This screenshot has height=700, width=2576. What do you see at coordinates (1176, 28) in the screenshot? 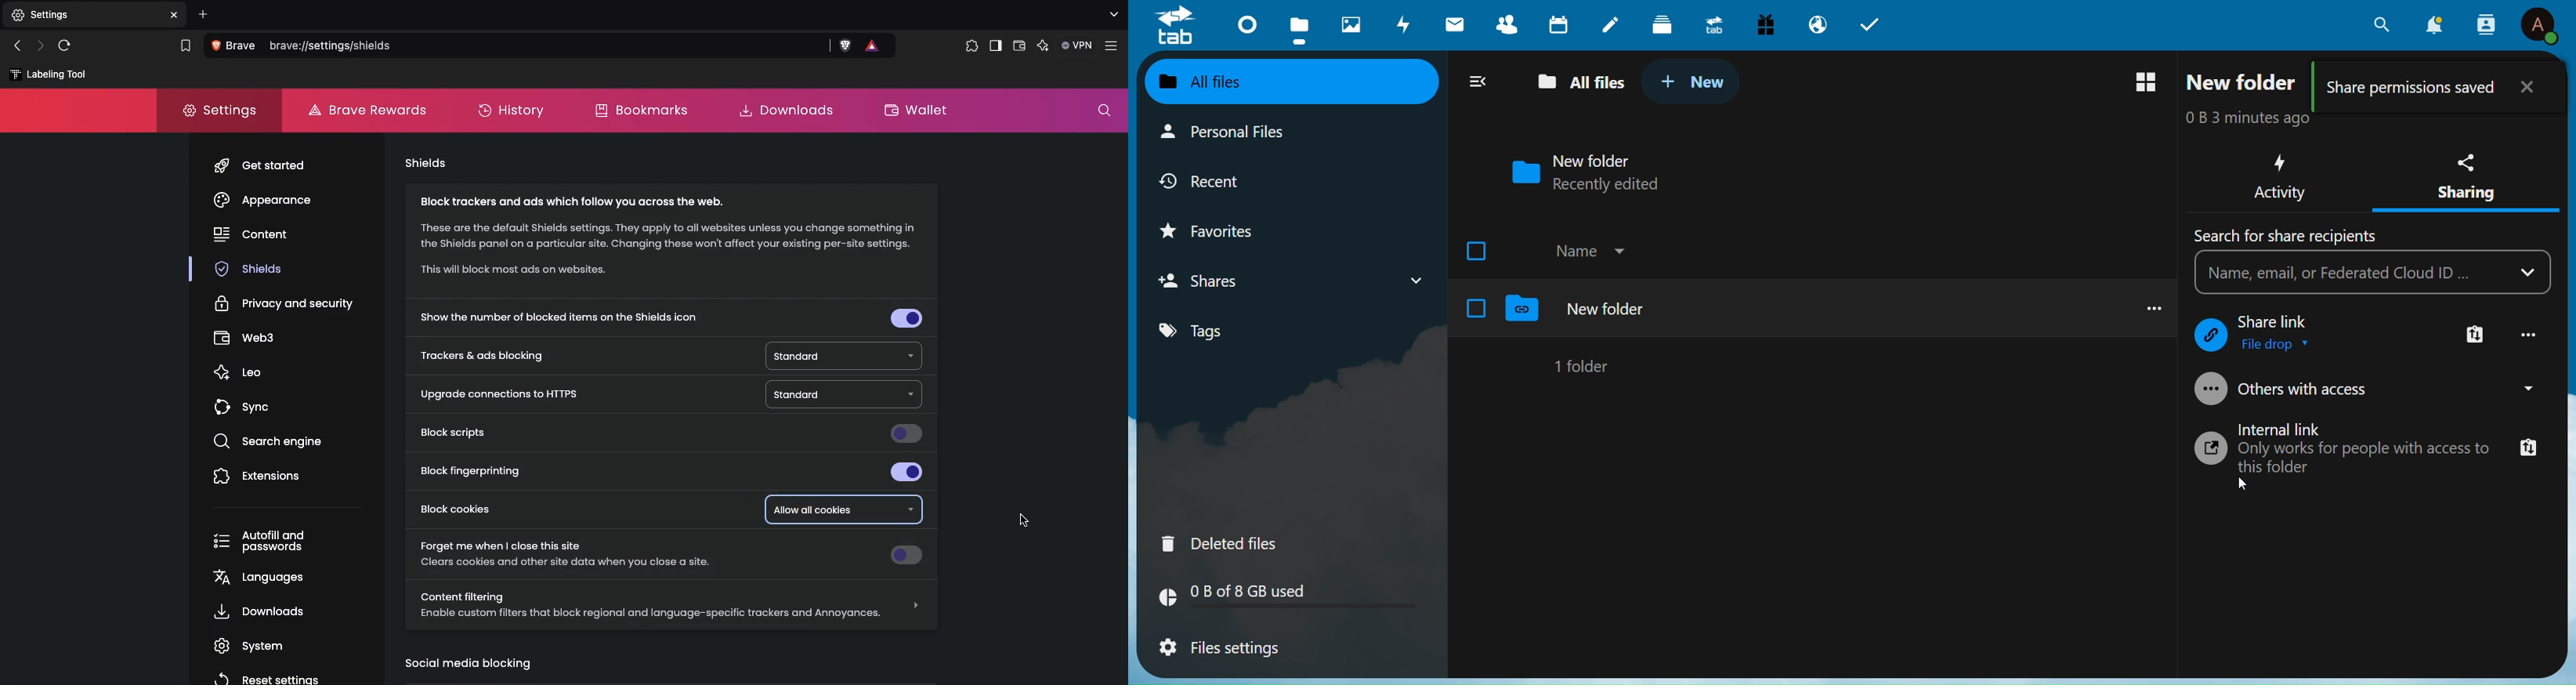
I see `Logo` at bounding box center [1176, 28].